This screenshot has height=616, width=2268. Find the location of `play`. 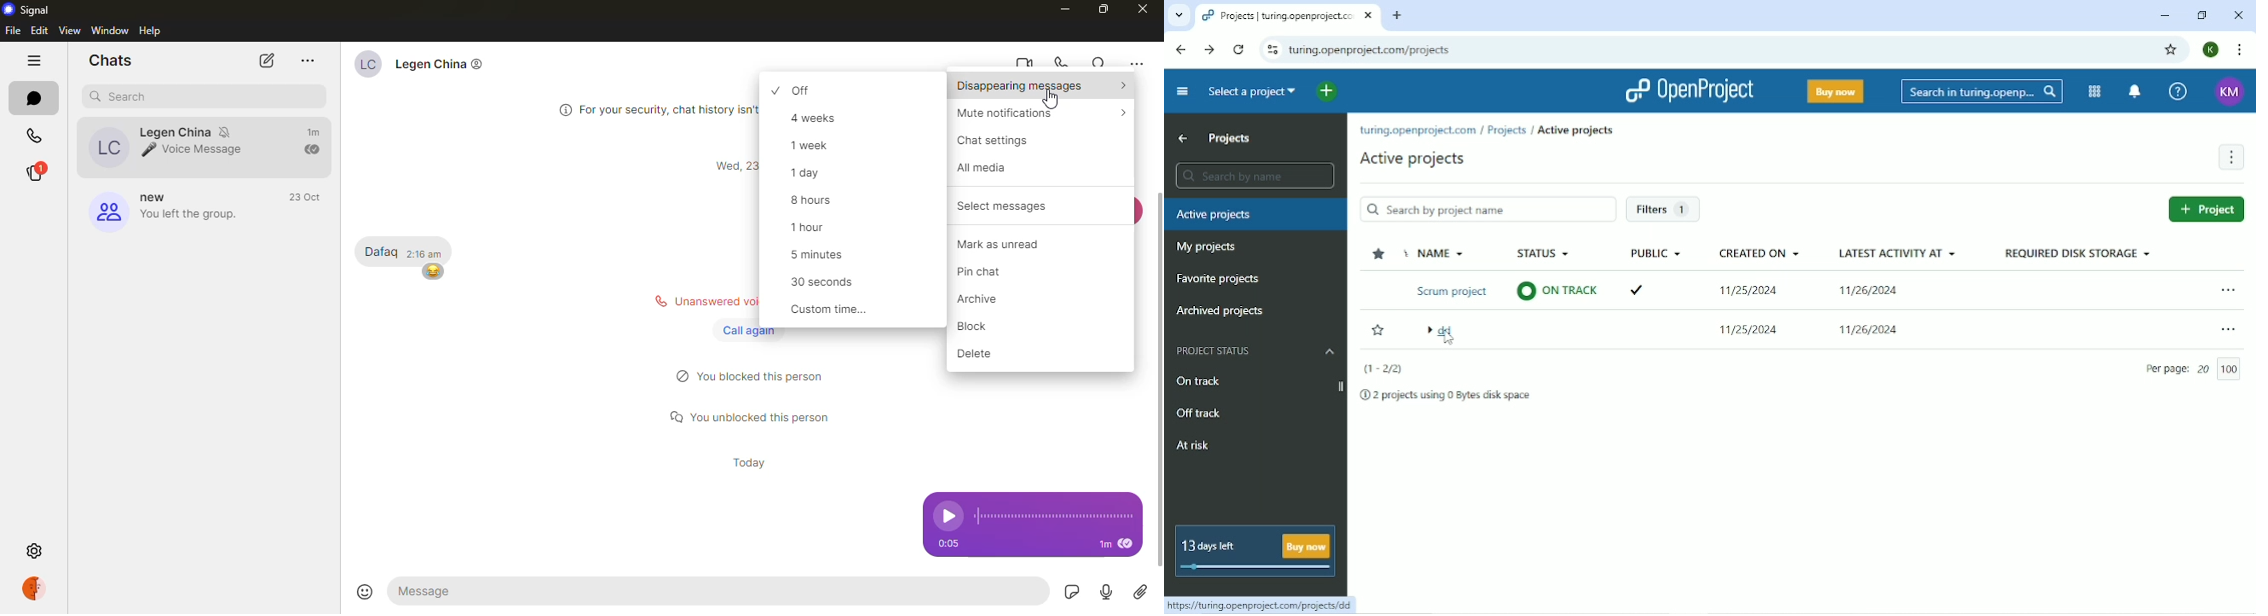

play is located at coordinates (944, 516).